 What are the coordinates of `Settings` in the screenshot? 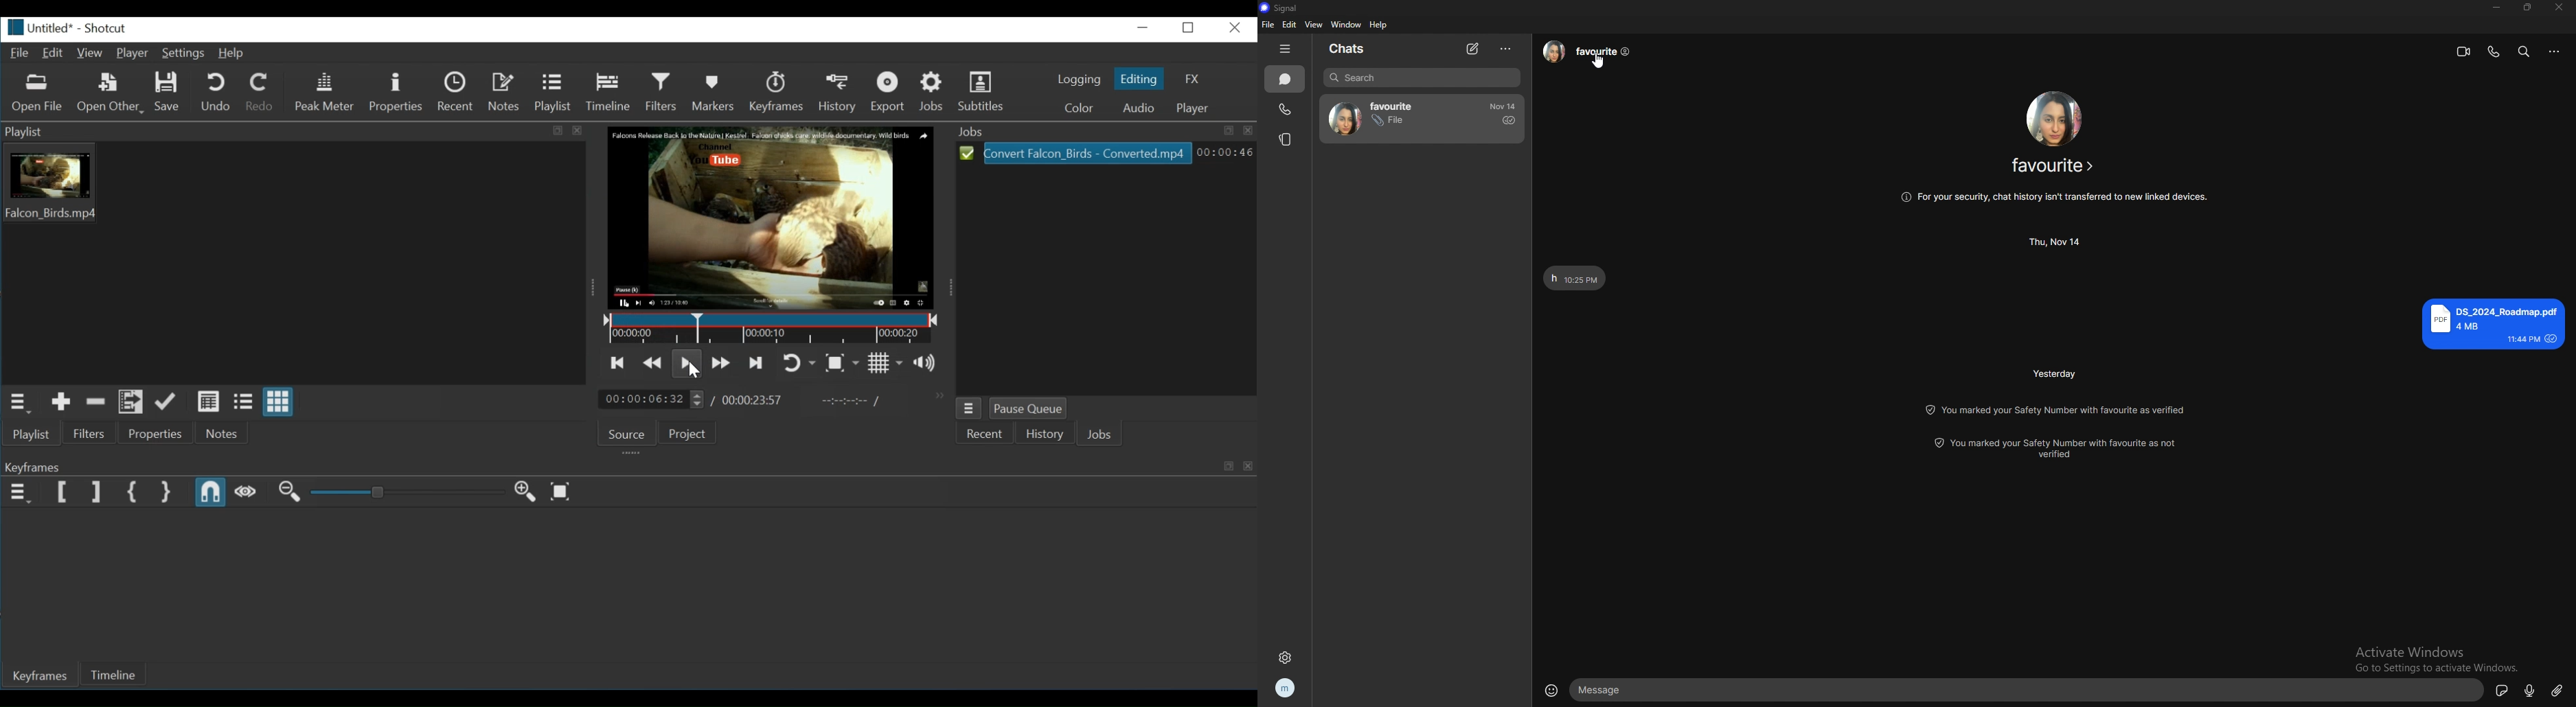 It's located at (184, 54).